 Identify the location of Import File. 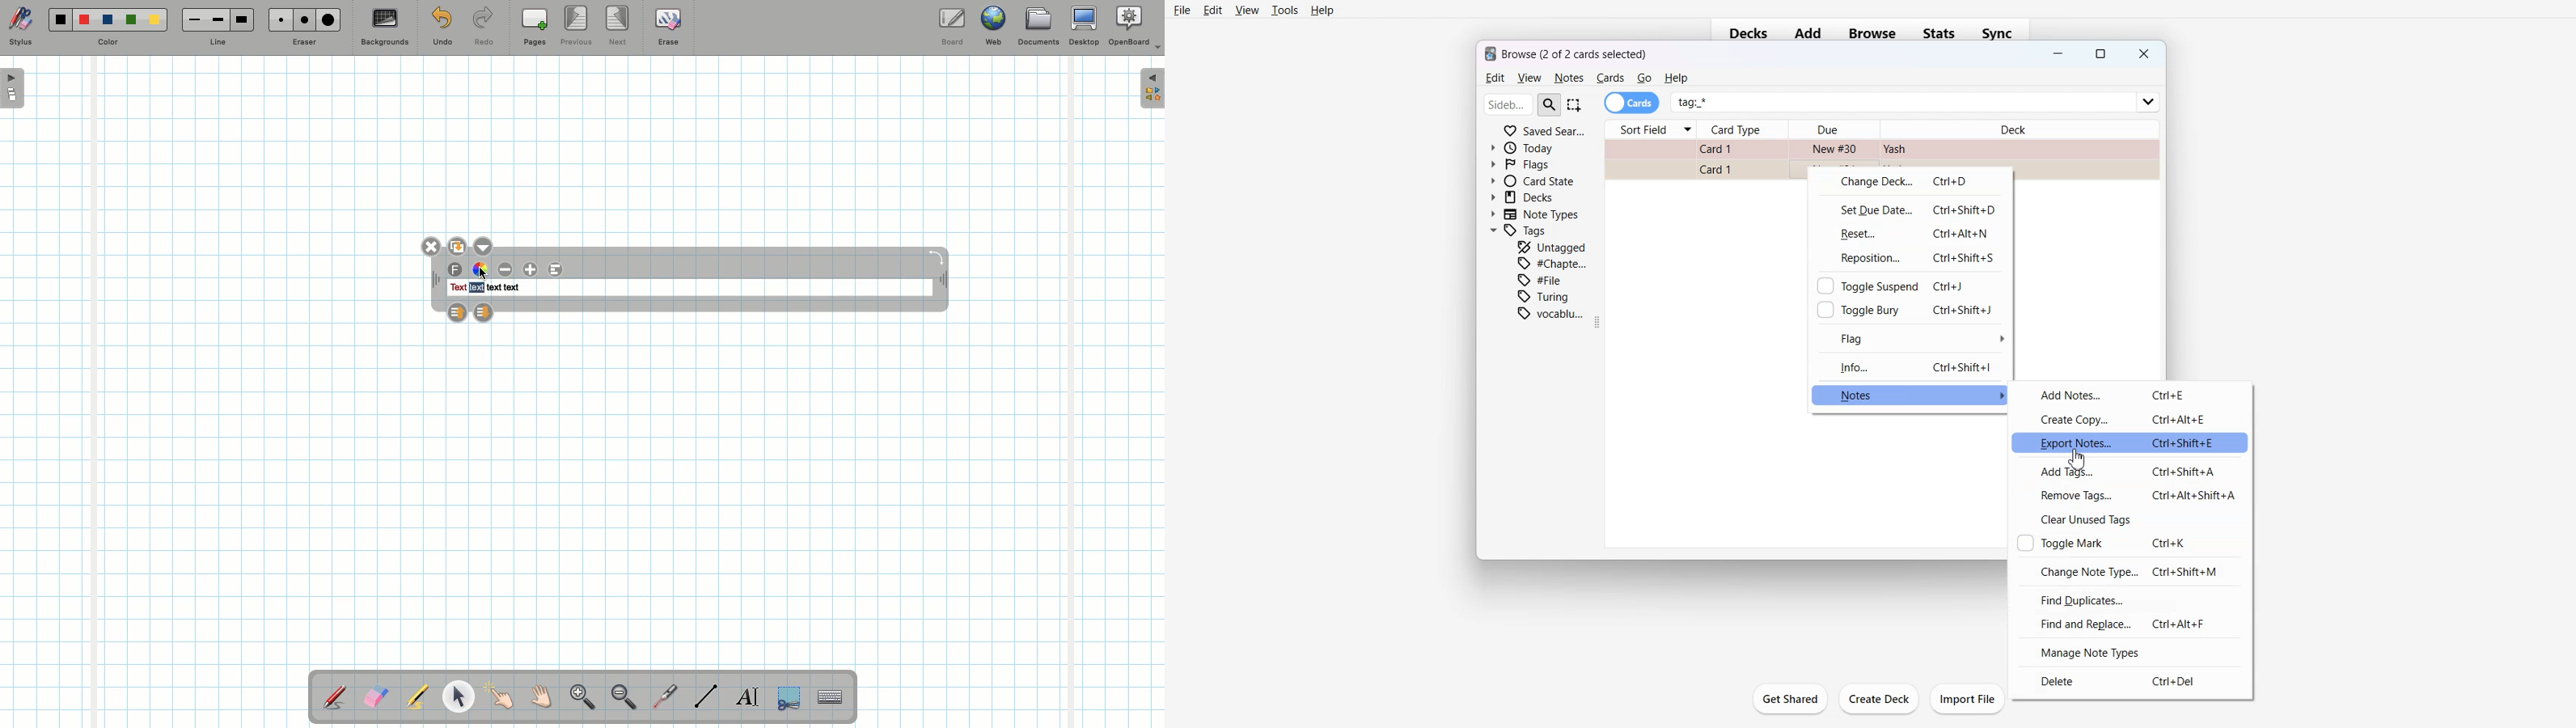
(1969, 699).